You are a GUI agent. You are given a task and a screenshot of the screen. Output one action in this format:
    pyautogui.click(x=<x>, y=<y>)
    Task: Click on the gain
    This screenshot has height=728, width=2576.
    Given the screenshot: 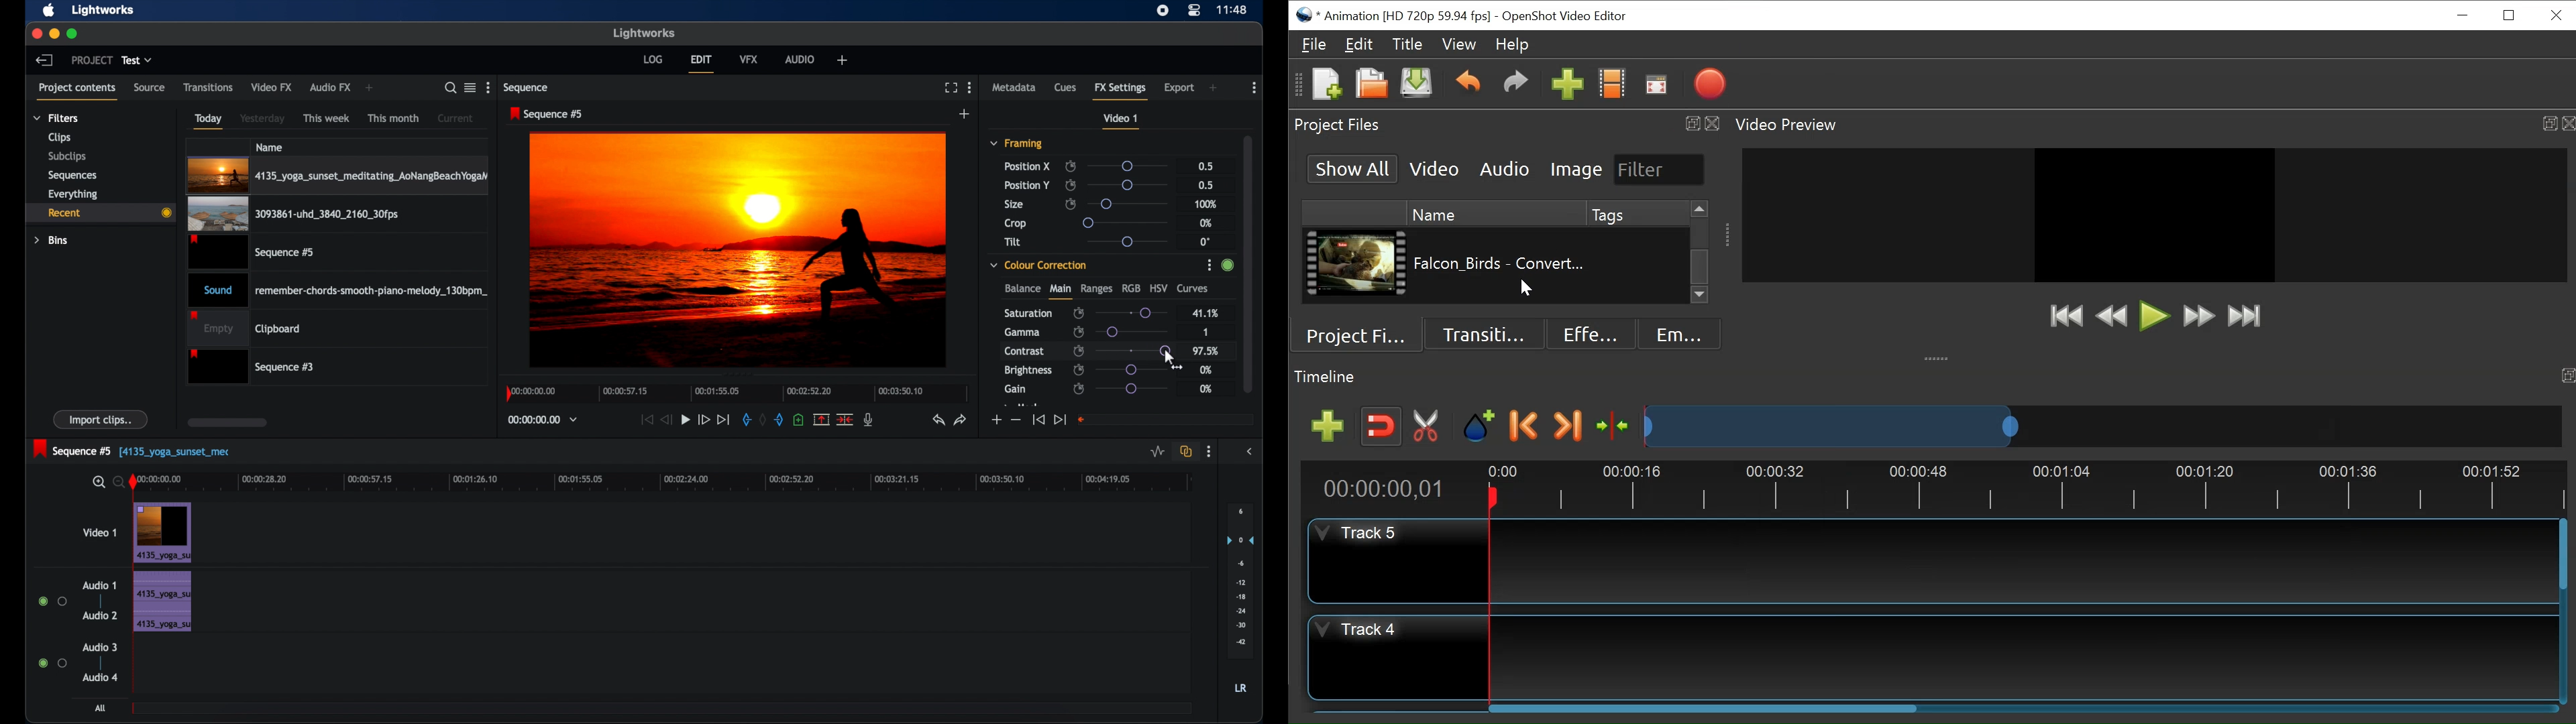 What is the action you would take?
    pyautogui.click(x=1015, y=389)
    